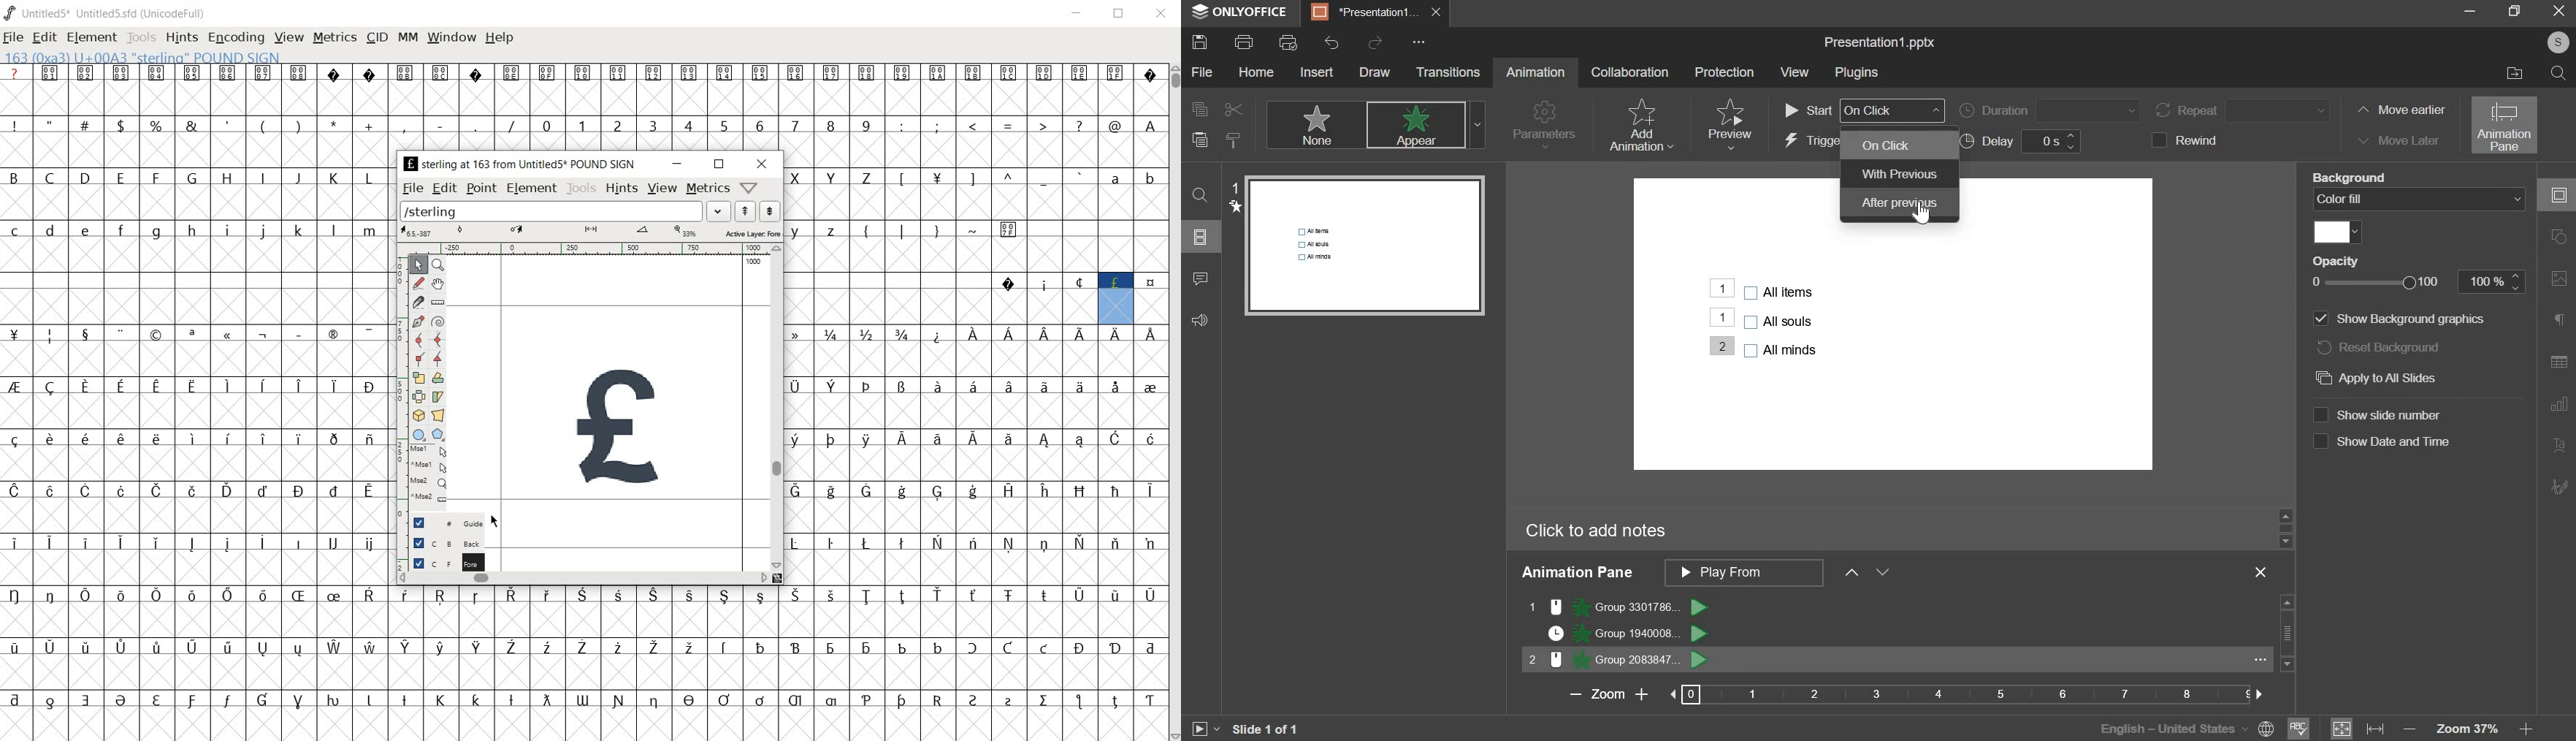 The width and height of the screenshot is (2576, 756). Describe the element at coordinates (17, 335) in the screenshot. I see `Symbol` at that location.